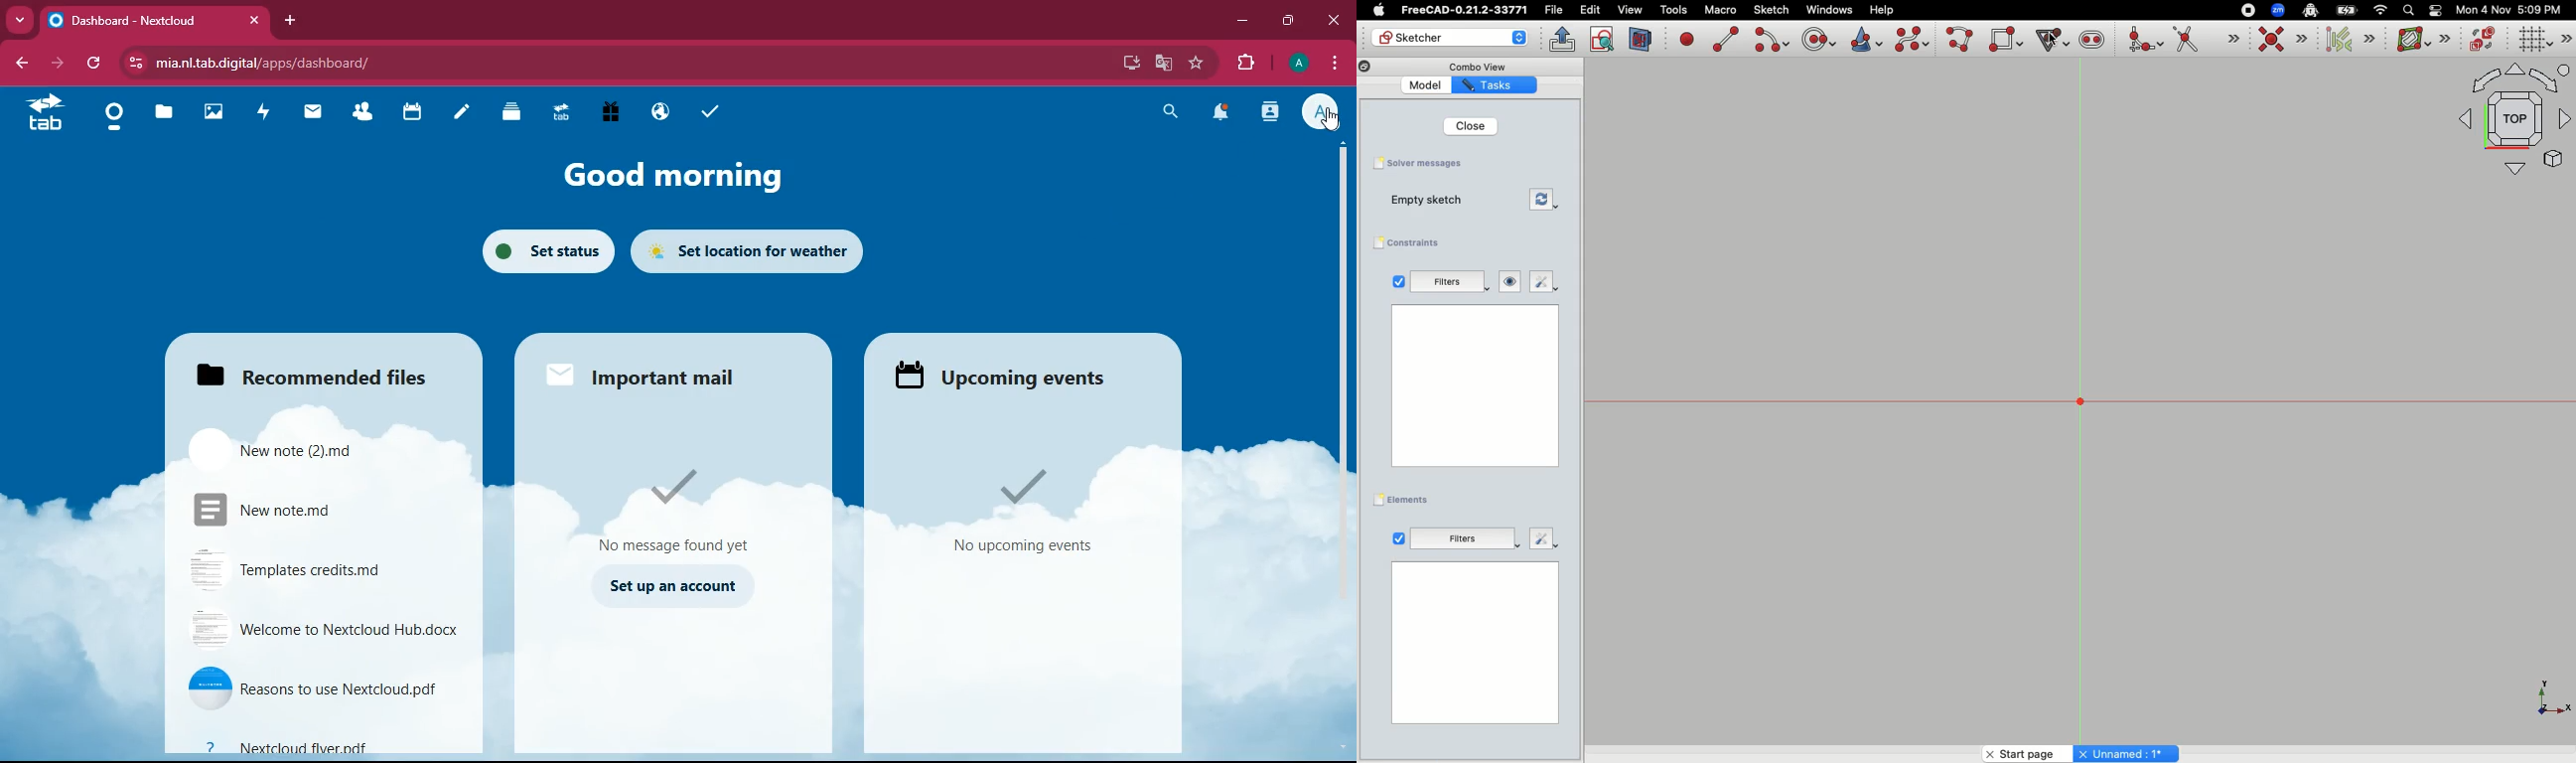 This screenshot has width=2576, height=784. I want to click on Combo View, so click(1477, 66).